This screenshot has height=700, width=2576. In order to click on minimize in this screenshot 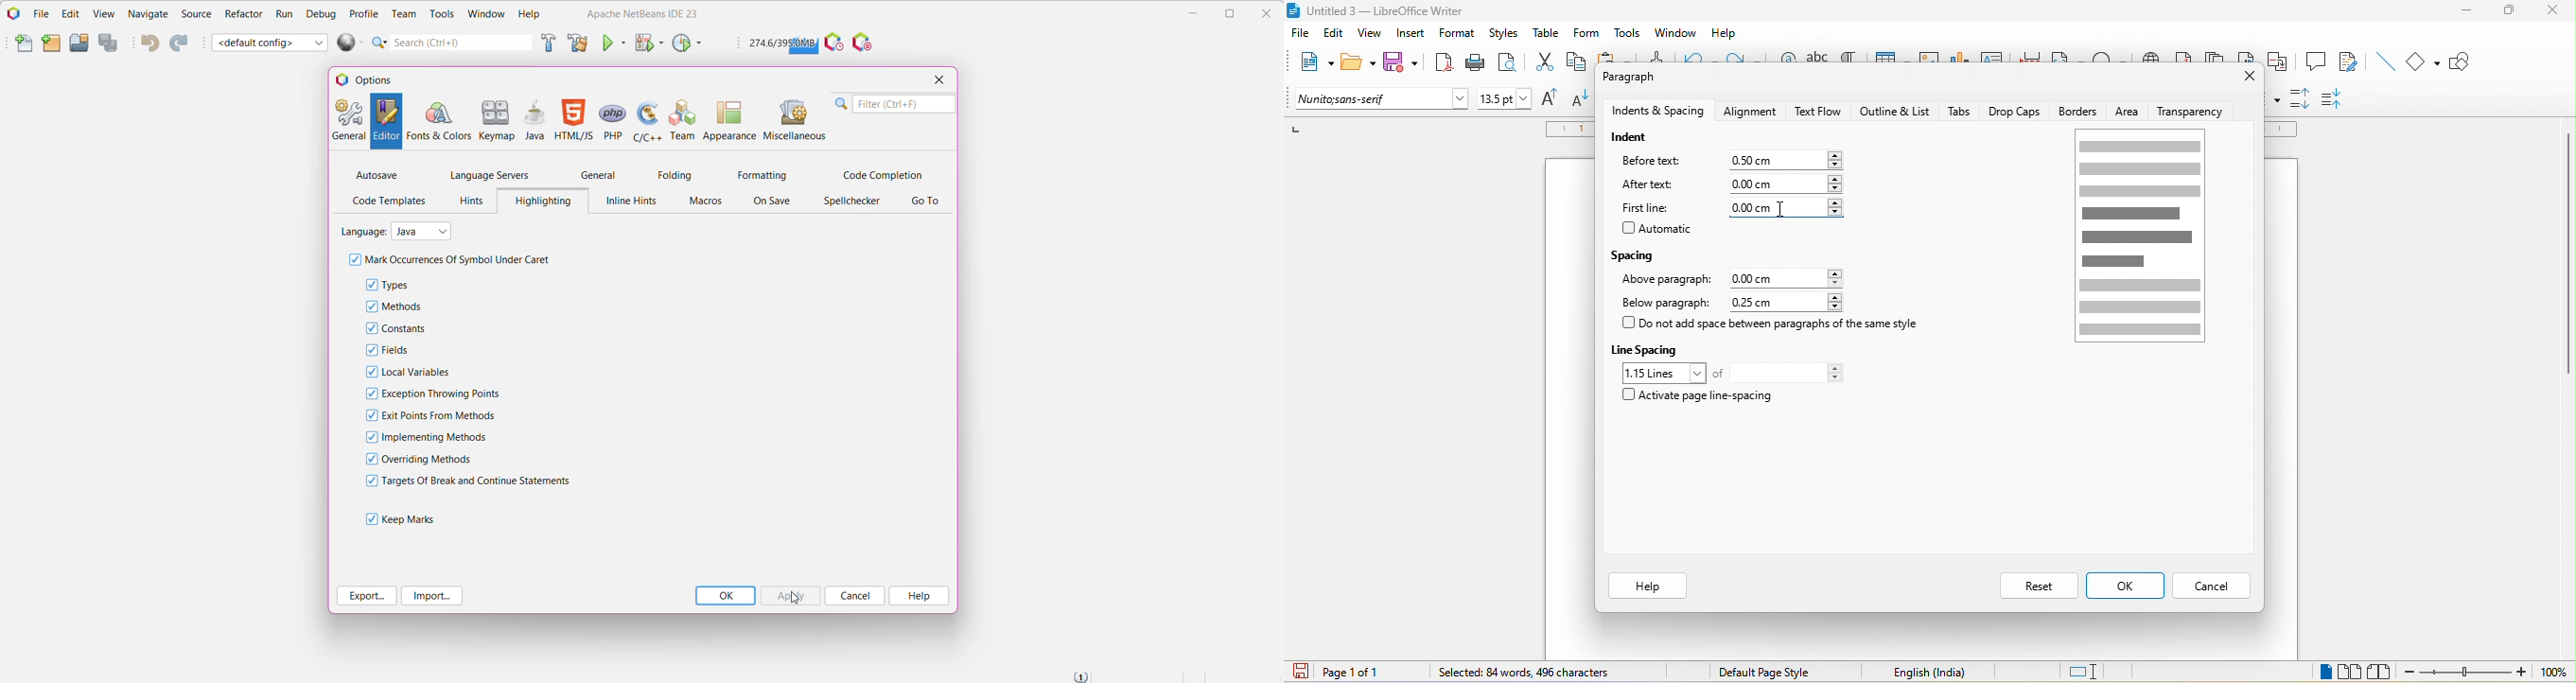, I will do `click(2465, 12)`.